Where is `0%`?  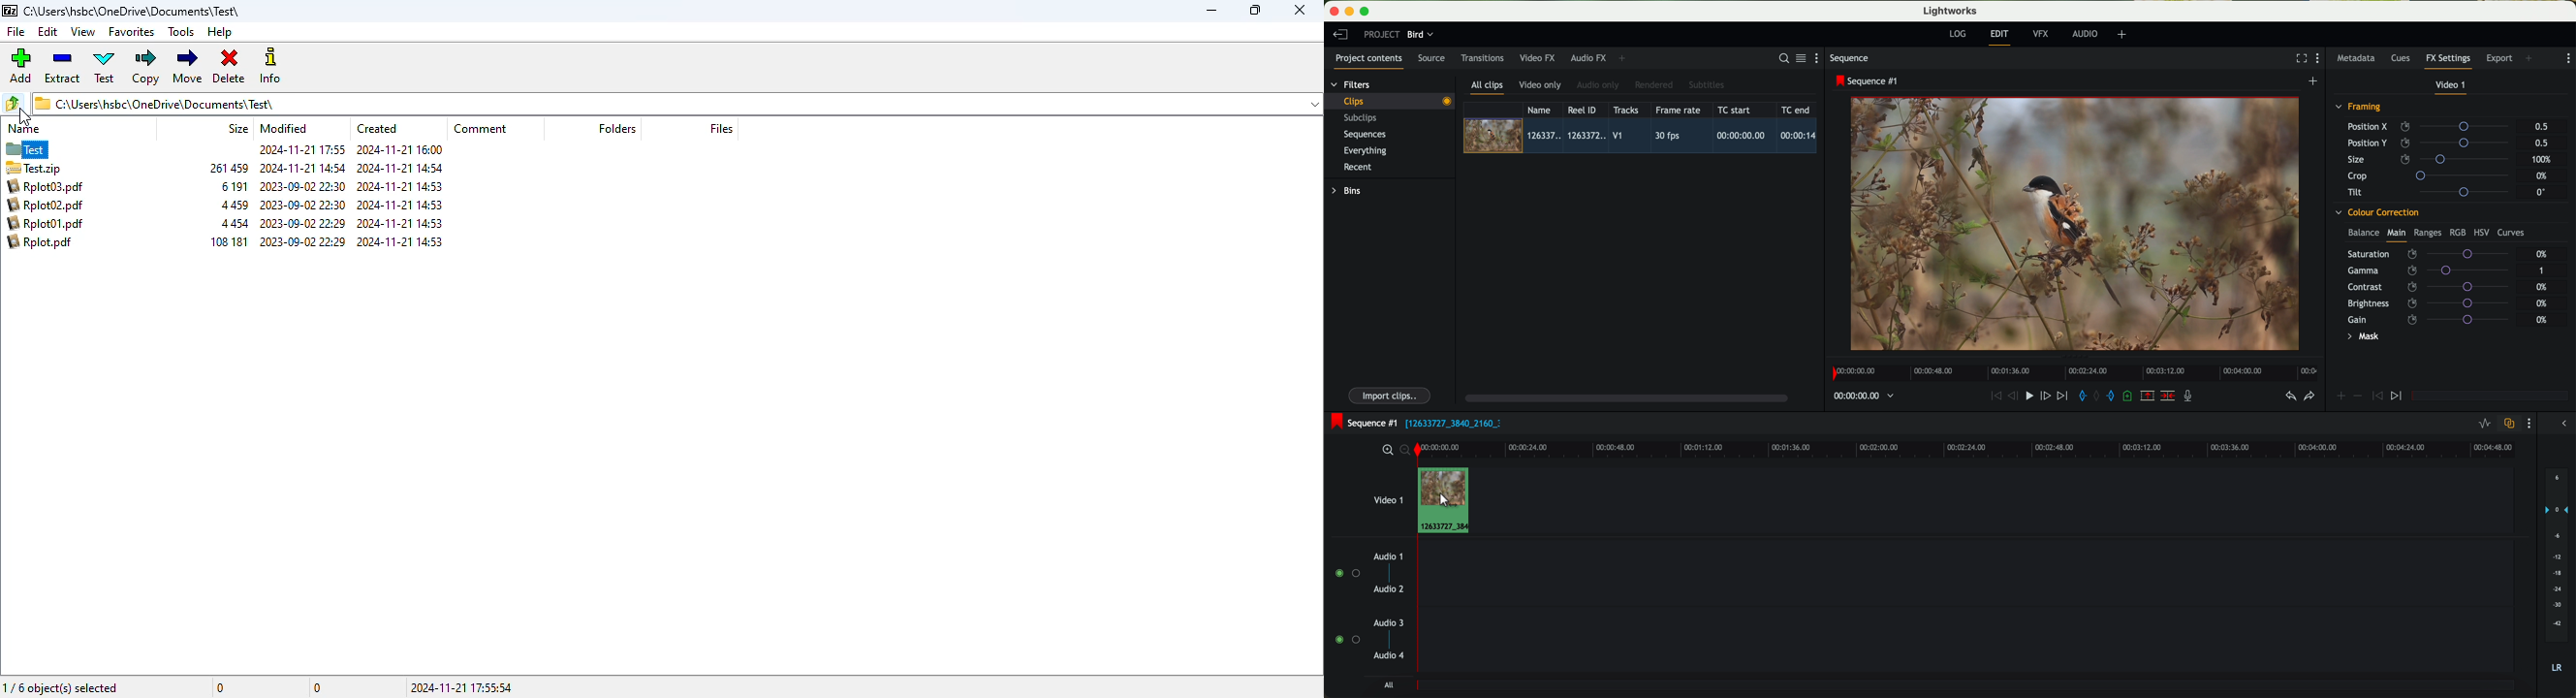 0% is located at coordinates (2543, 176).